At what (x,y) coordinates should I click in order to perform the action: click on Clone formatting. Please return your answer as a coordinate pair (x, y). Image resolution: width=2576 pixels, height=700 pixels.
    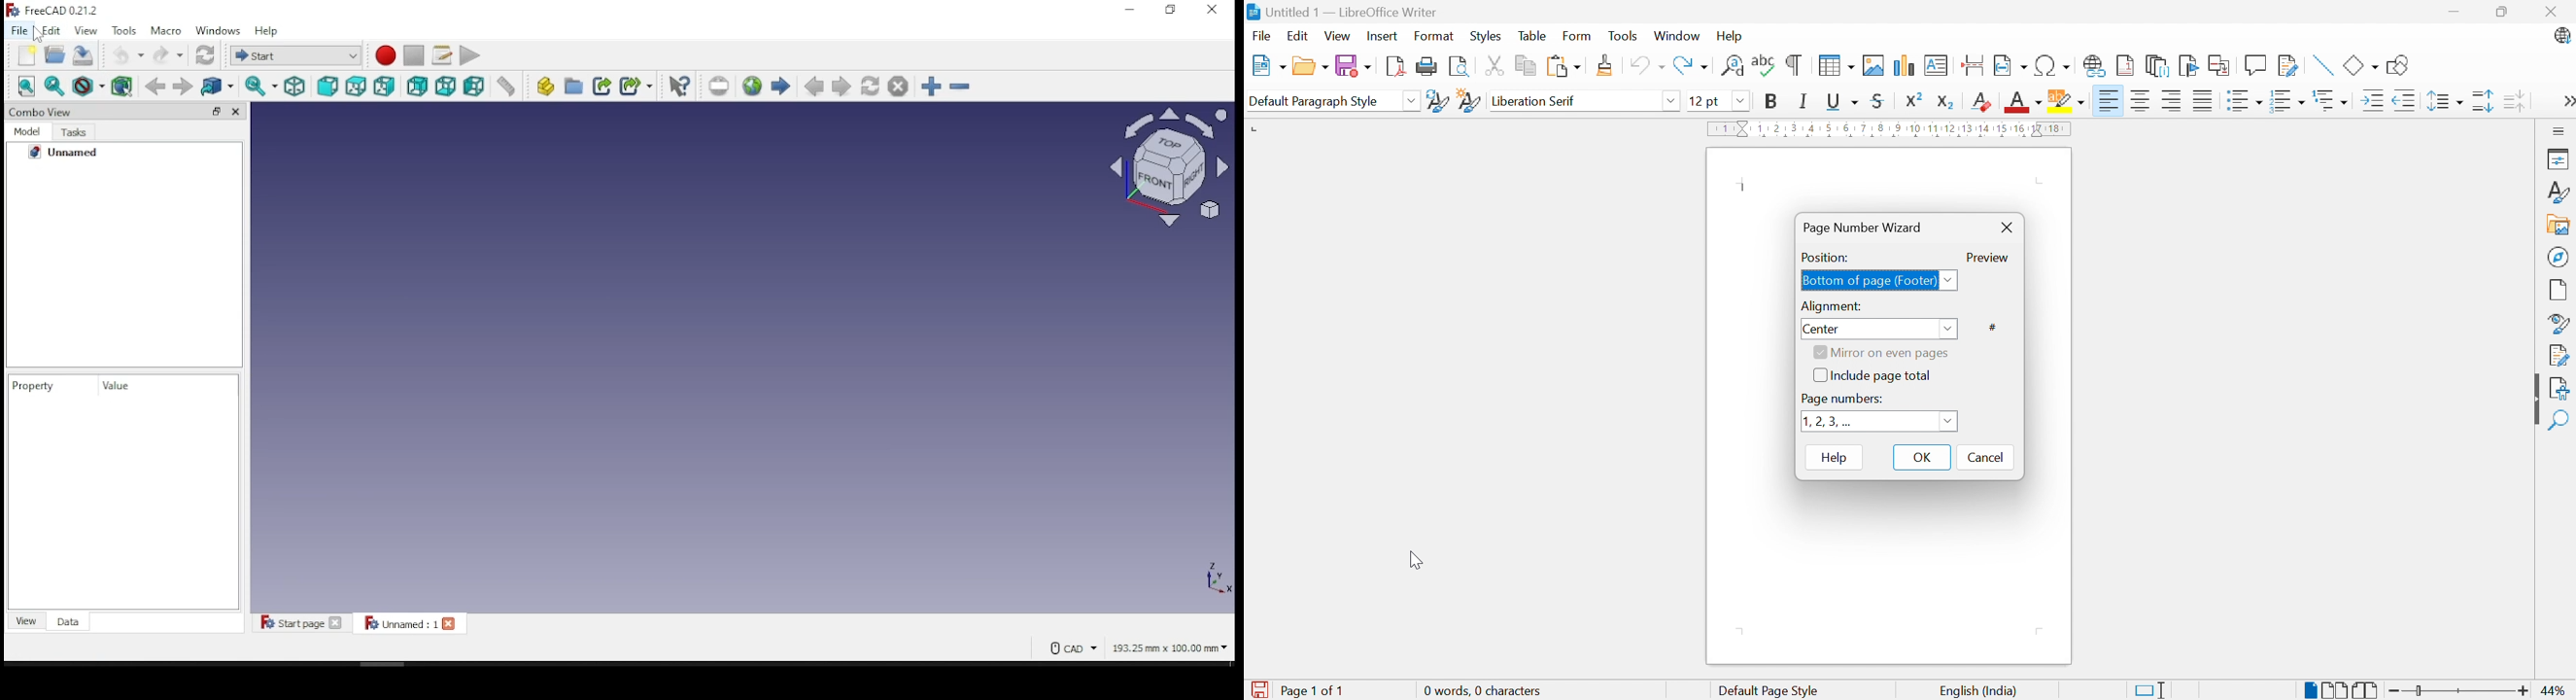
    Looking at the image, I should click on (1605, 65).